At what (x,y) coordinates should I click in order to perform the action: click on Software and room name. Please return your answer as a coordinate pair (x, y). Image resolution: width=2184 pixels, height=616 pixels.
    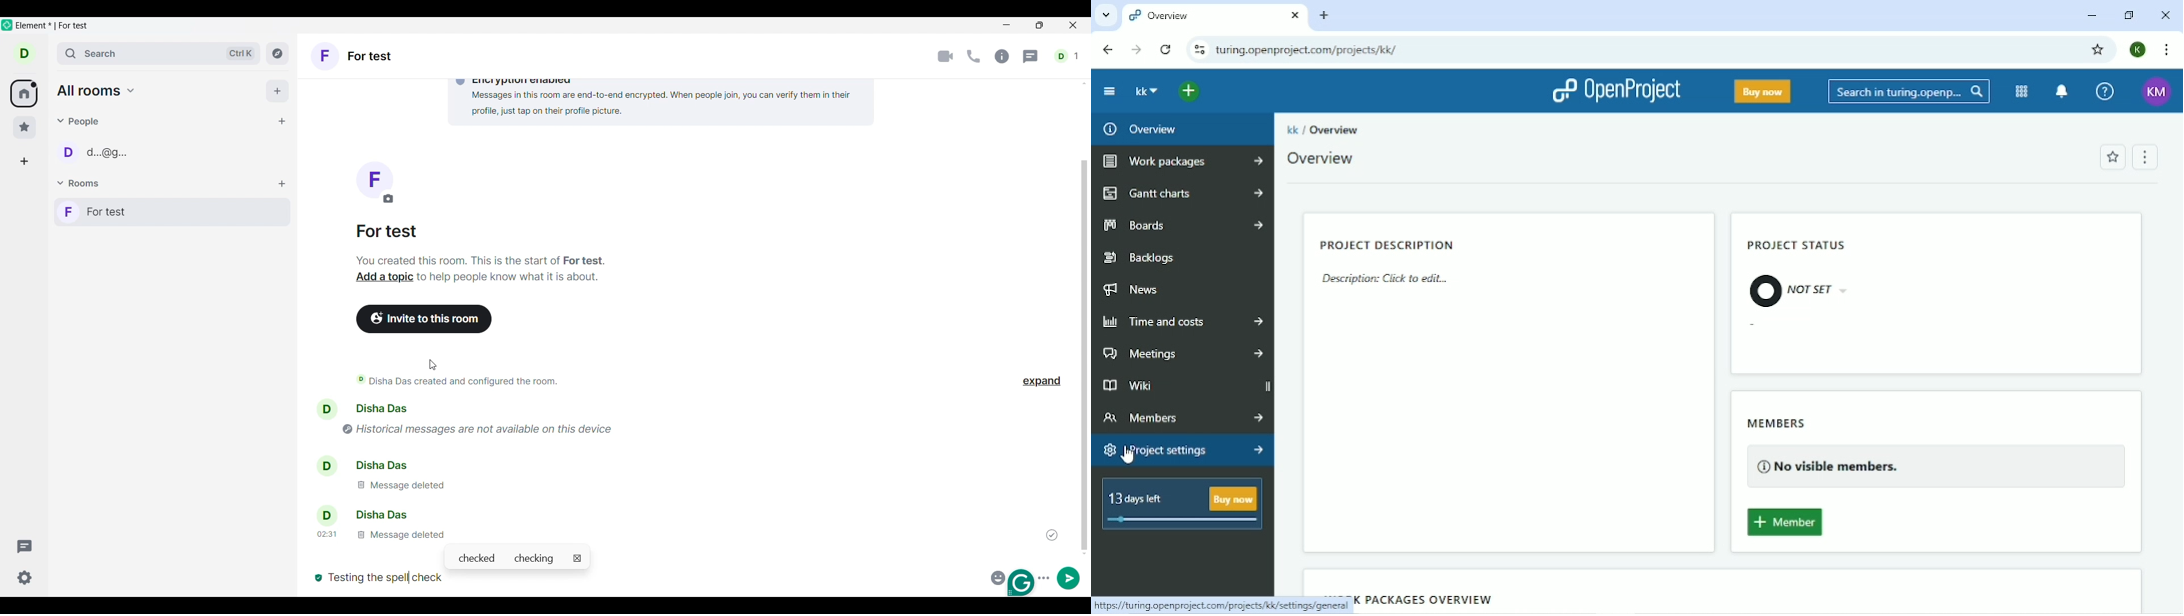
    Looking at the image, I should click on (55, 26).